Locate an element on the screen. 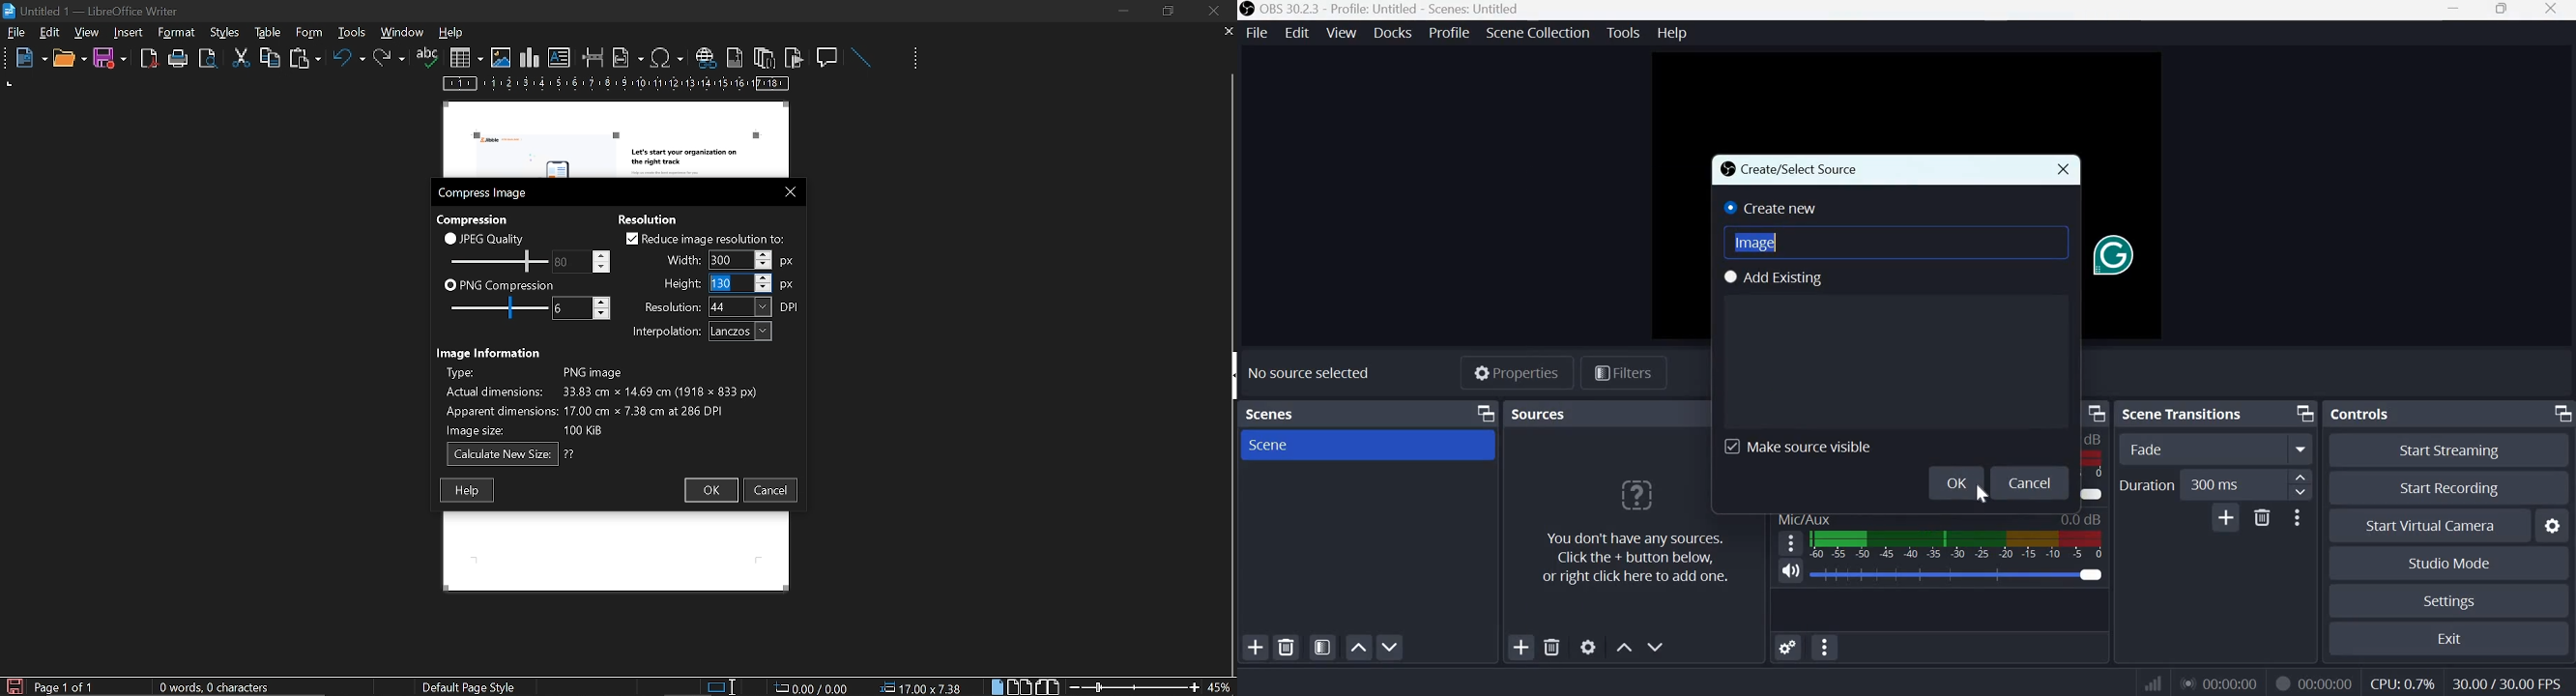  Make source visible is located at coordinates (1799, 446).